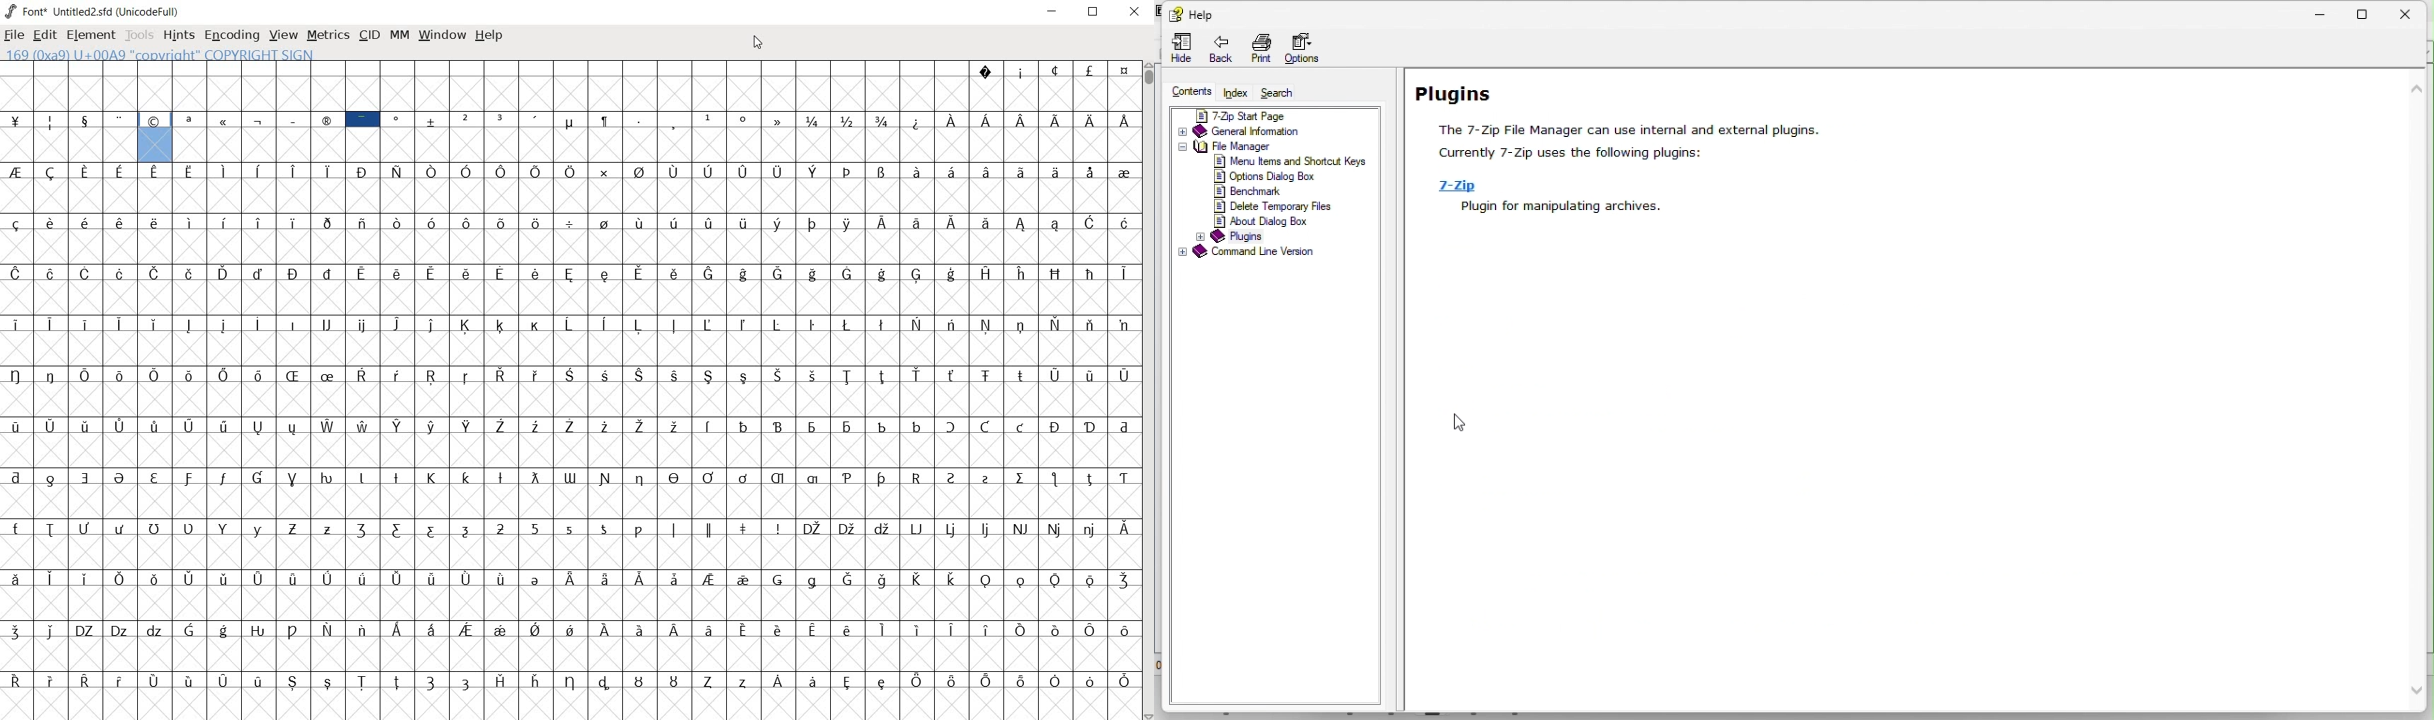 This screenshot has height=728, width=2436. What do you see at coordinates (156, 135) in the screenshot?
I see `169 (0x9a) U+00A9 "copyright" COPYRIGHT SIGN` at bounding box center [156, 135].